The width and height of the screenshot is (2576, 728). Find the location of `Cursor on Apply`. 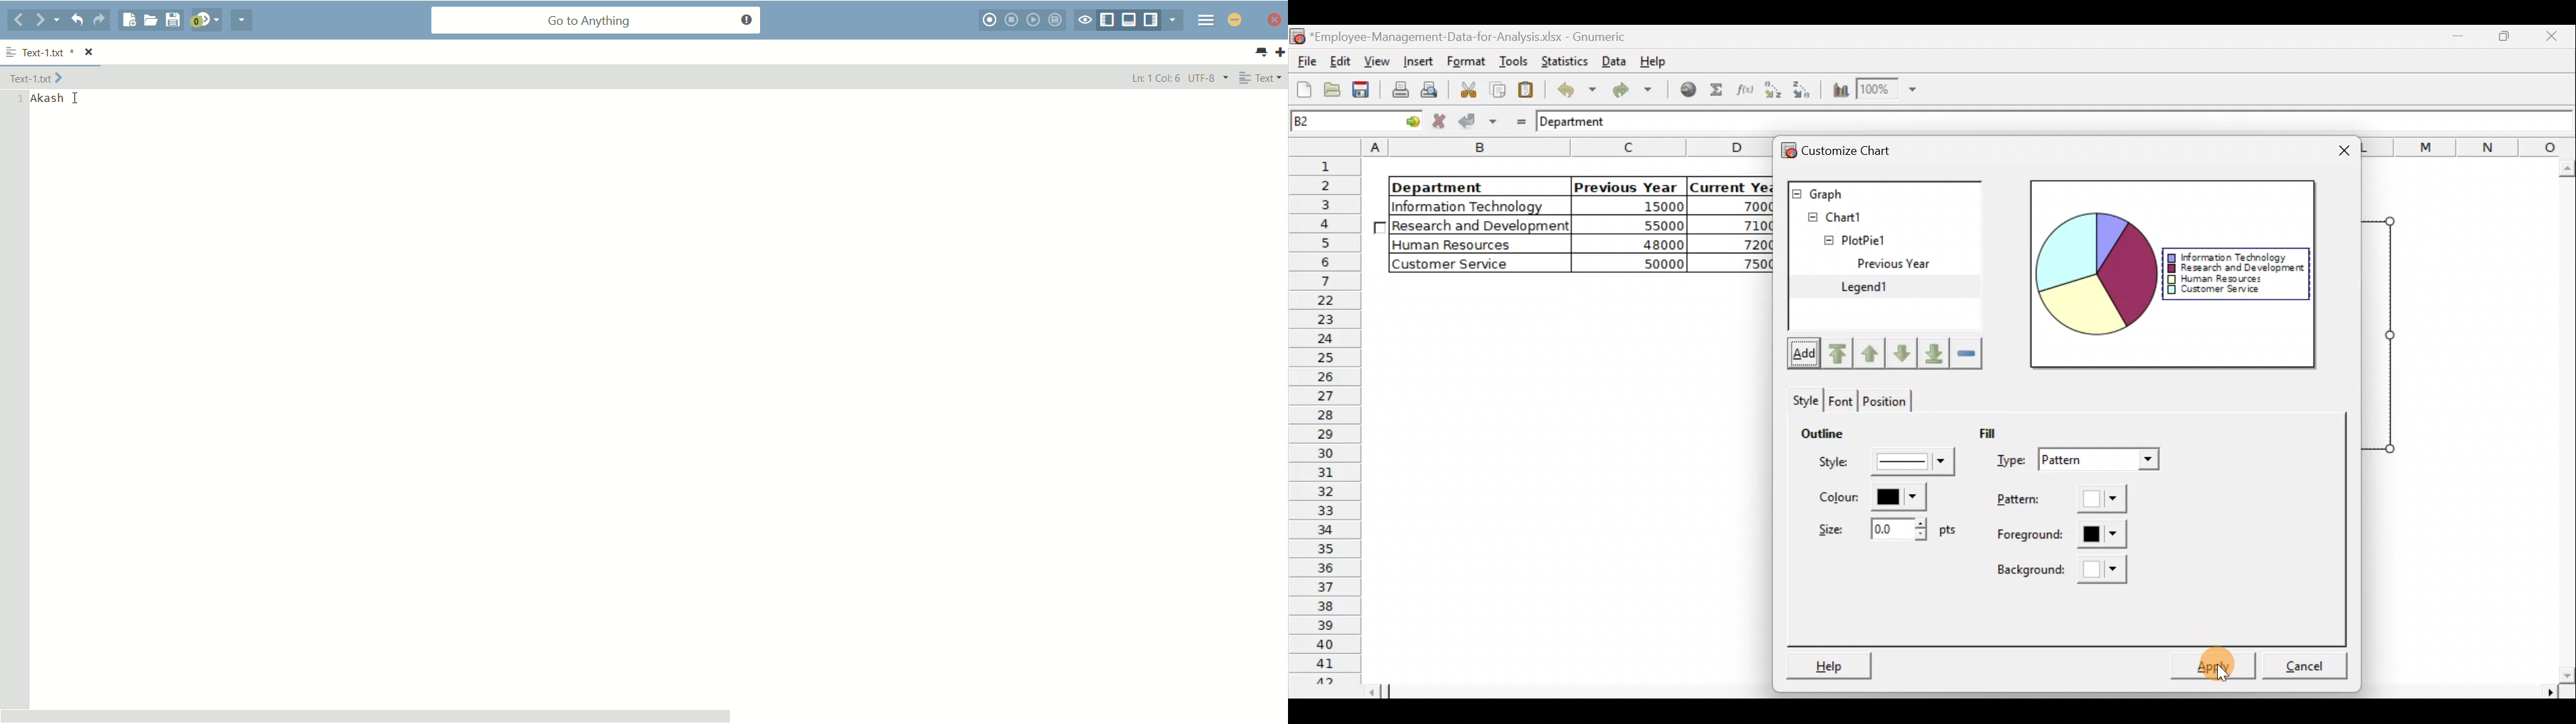

Cursor on Apply is located at coordinates (2210, 656).